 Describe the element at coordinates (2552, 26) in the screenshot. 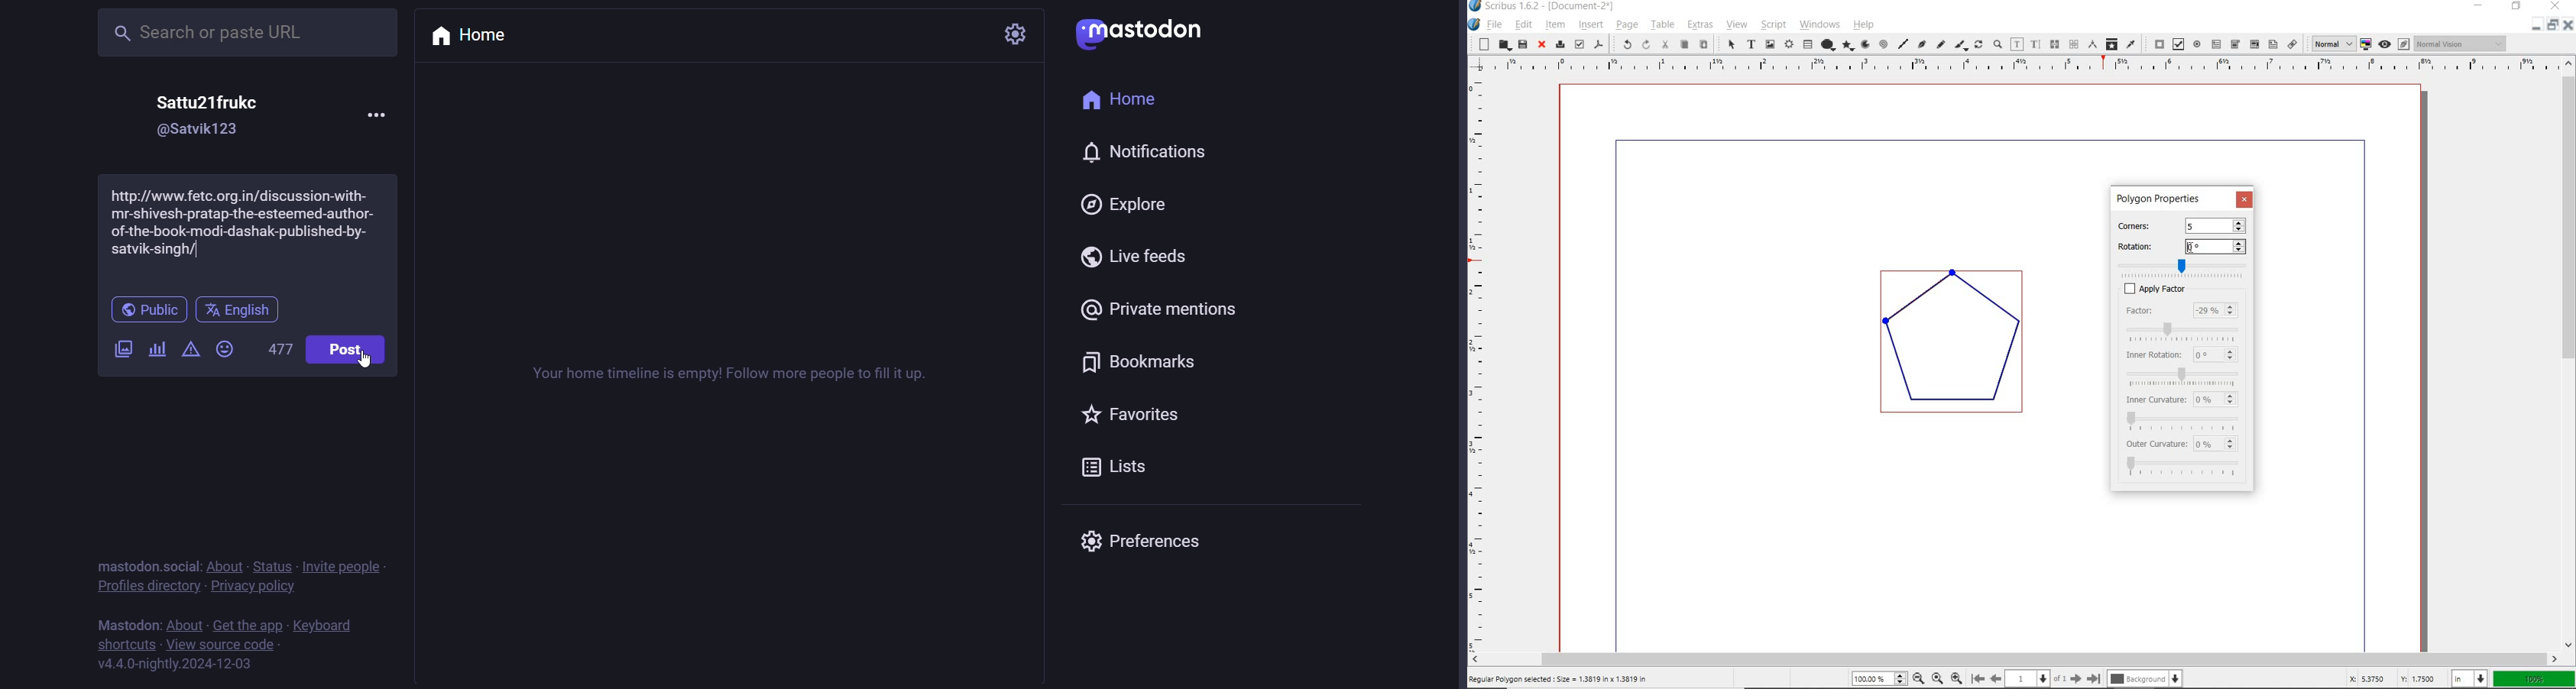

I see `Restore` at that location.